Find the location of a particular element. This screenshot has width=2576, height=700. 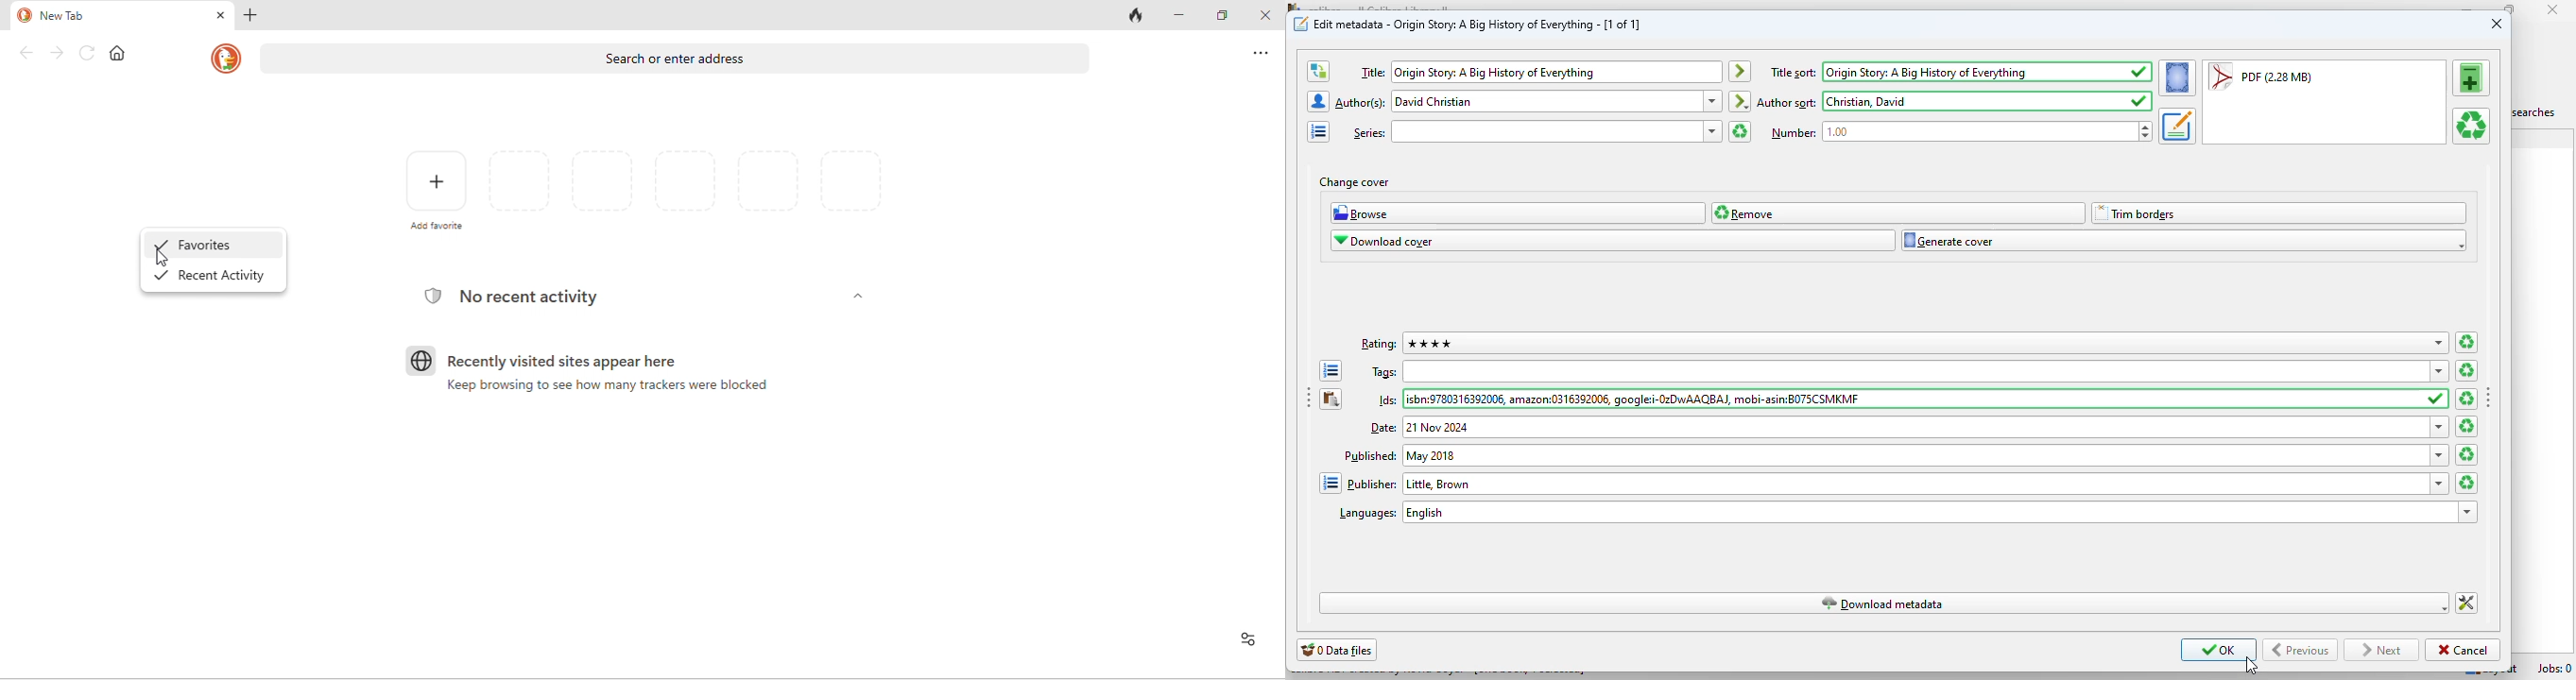

clear date is located at coordinates (2467, 455).